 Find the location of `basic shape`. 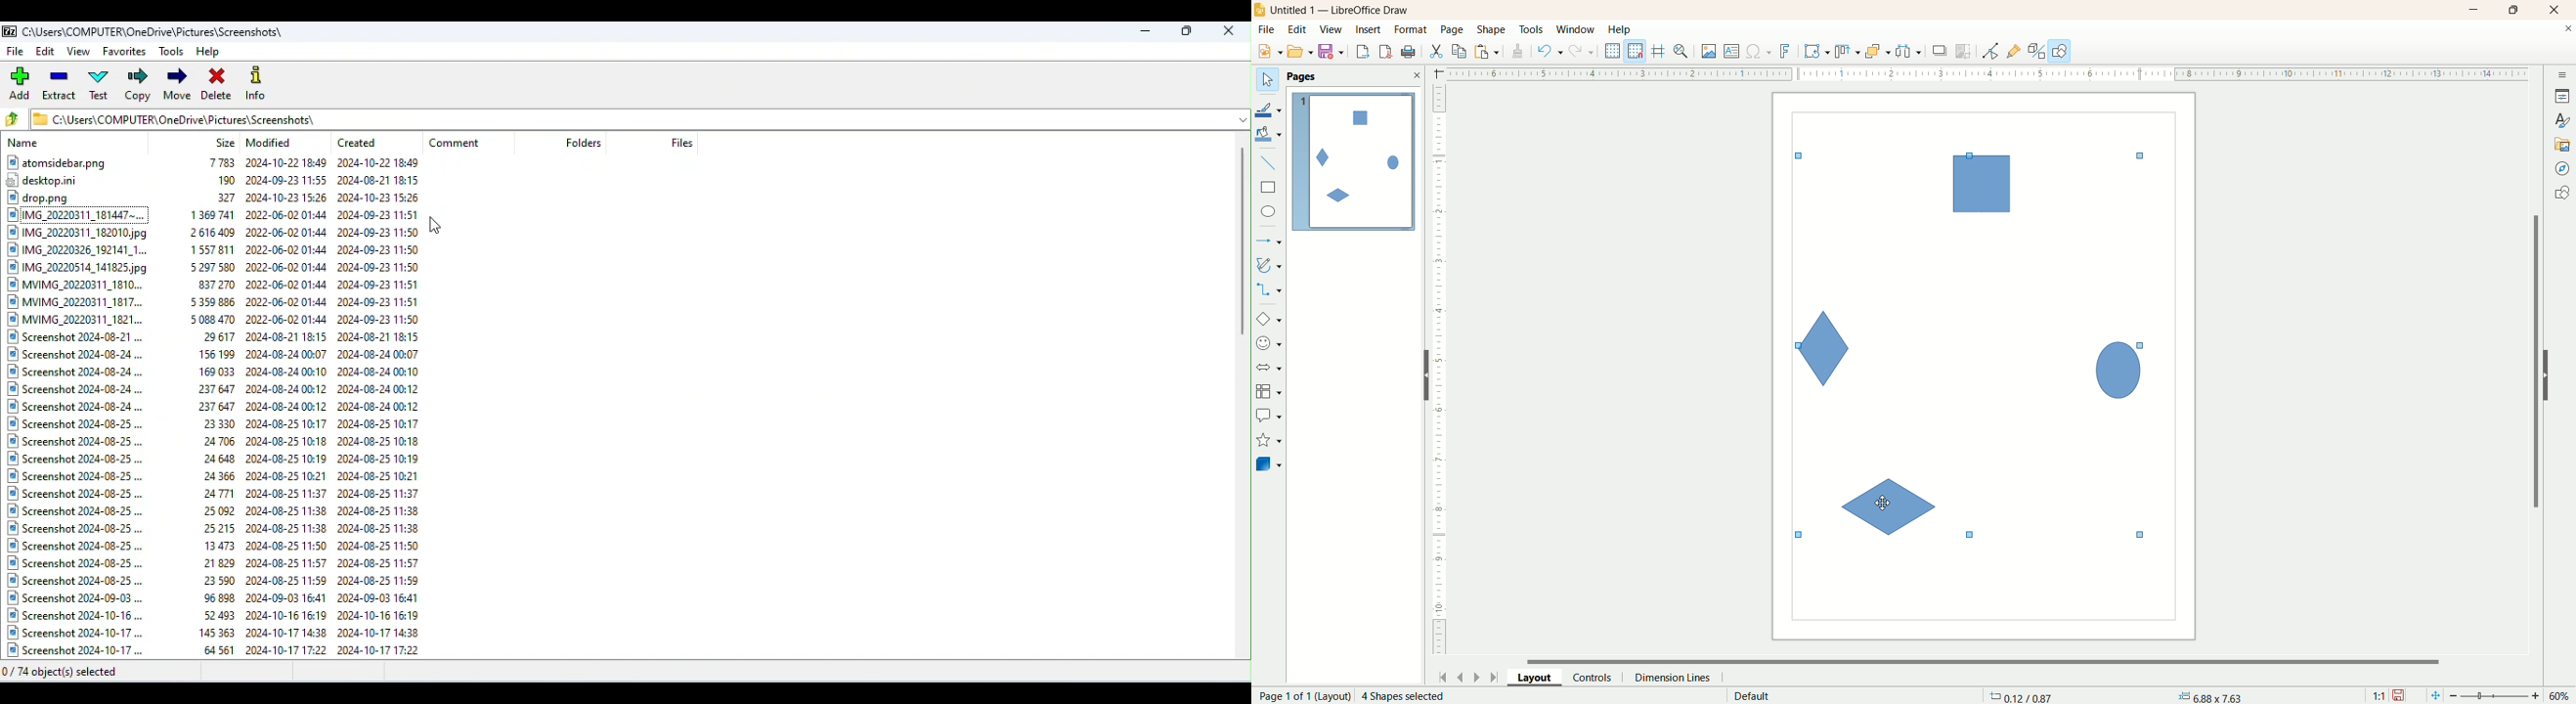

basic shape is located at coordinates (1268, 318).